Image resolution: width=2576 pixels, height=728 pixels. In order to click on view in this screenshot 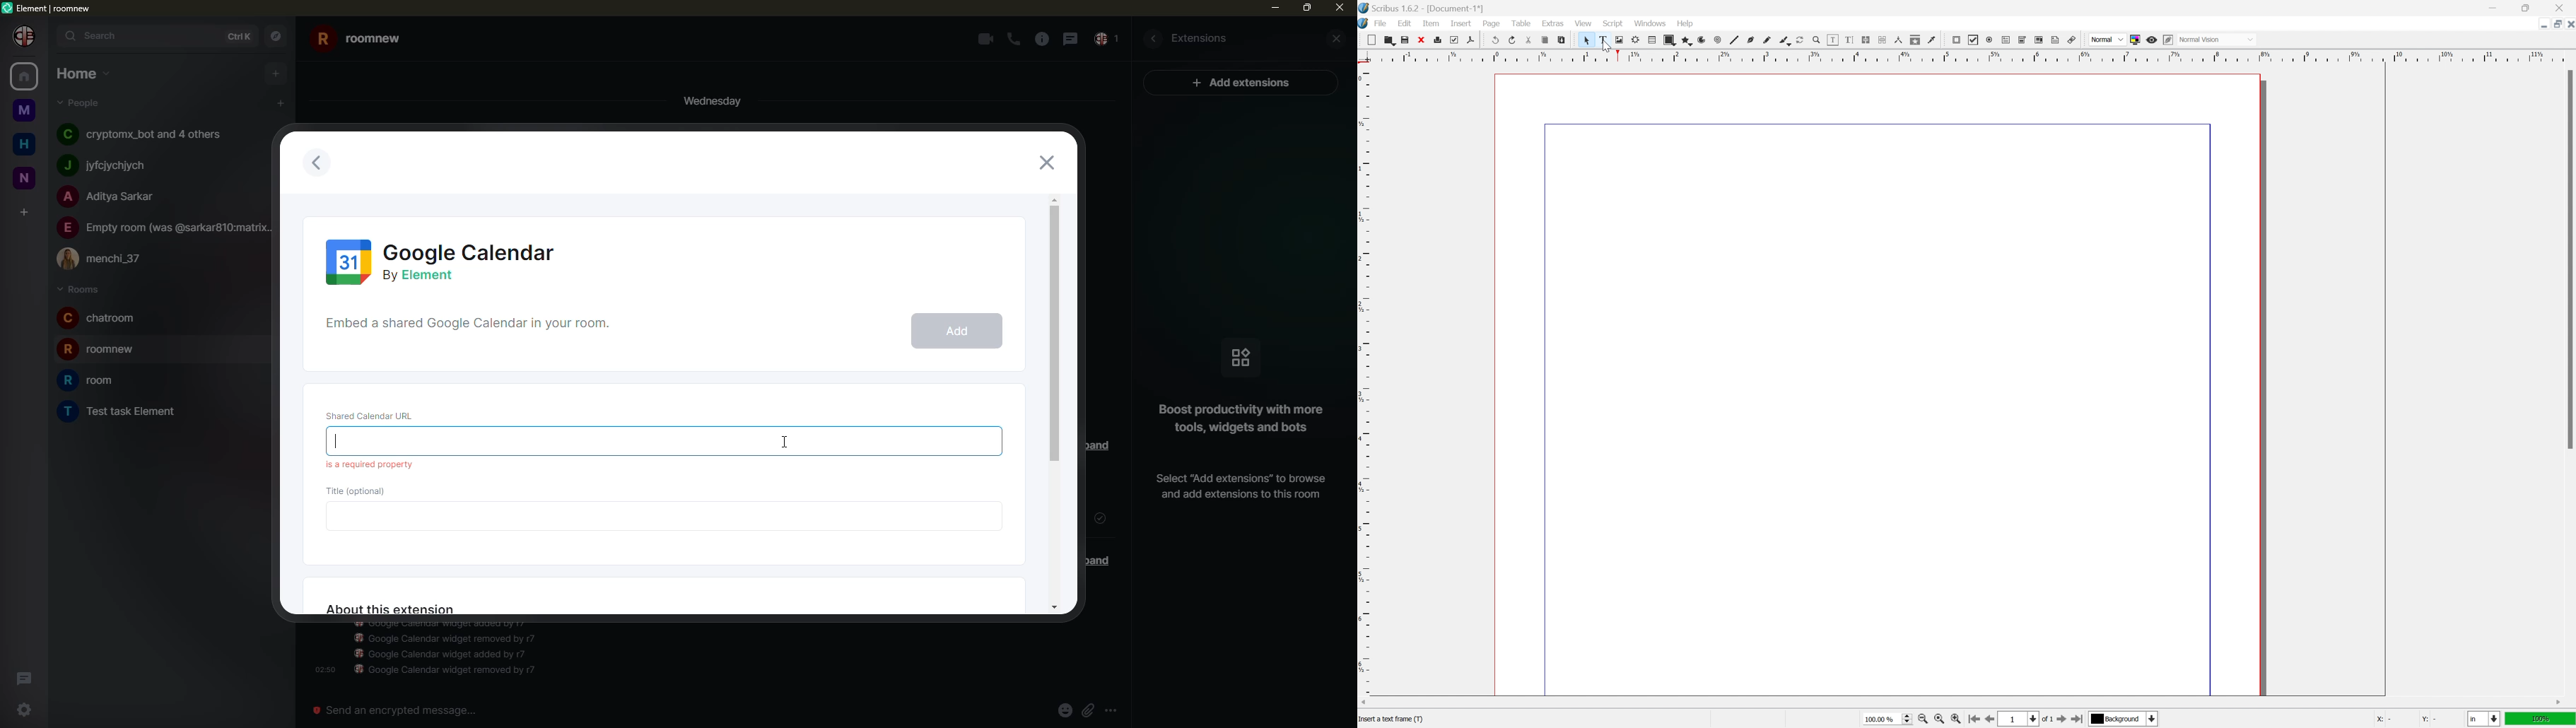, I will do `click(1584, 24)`.